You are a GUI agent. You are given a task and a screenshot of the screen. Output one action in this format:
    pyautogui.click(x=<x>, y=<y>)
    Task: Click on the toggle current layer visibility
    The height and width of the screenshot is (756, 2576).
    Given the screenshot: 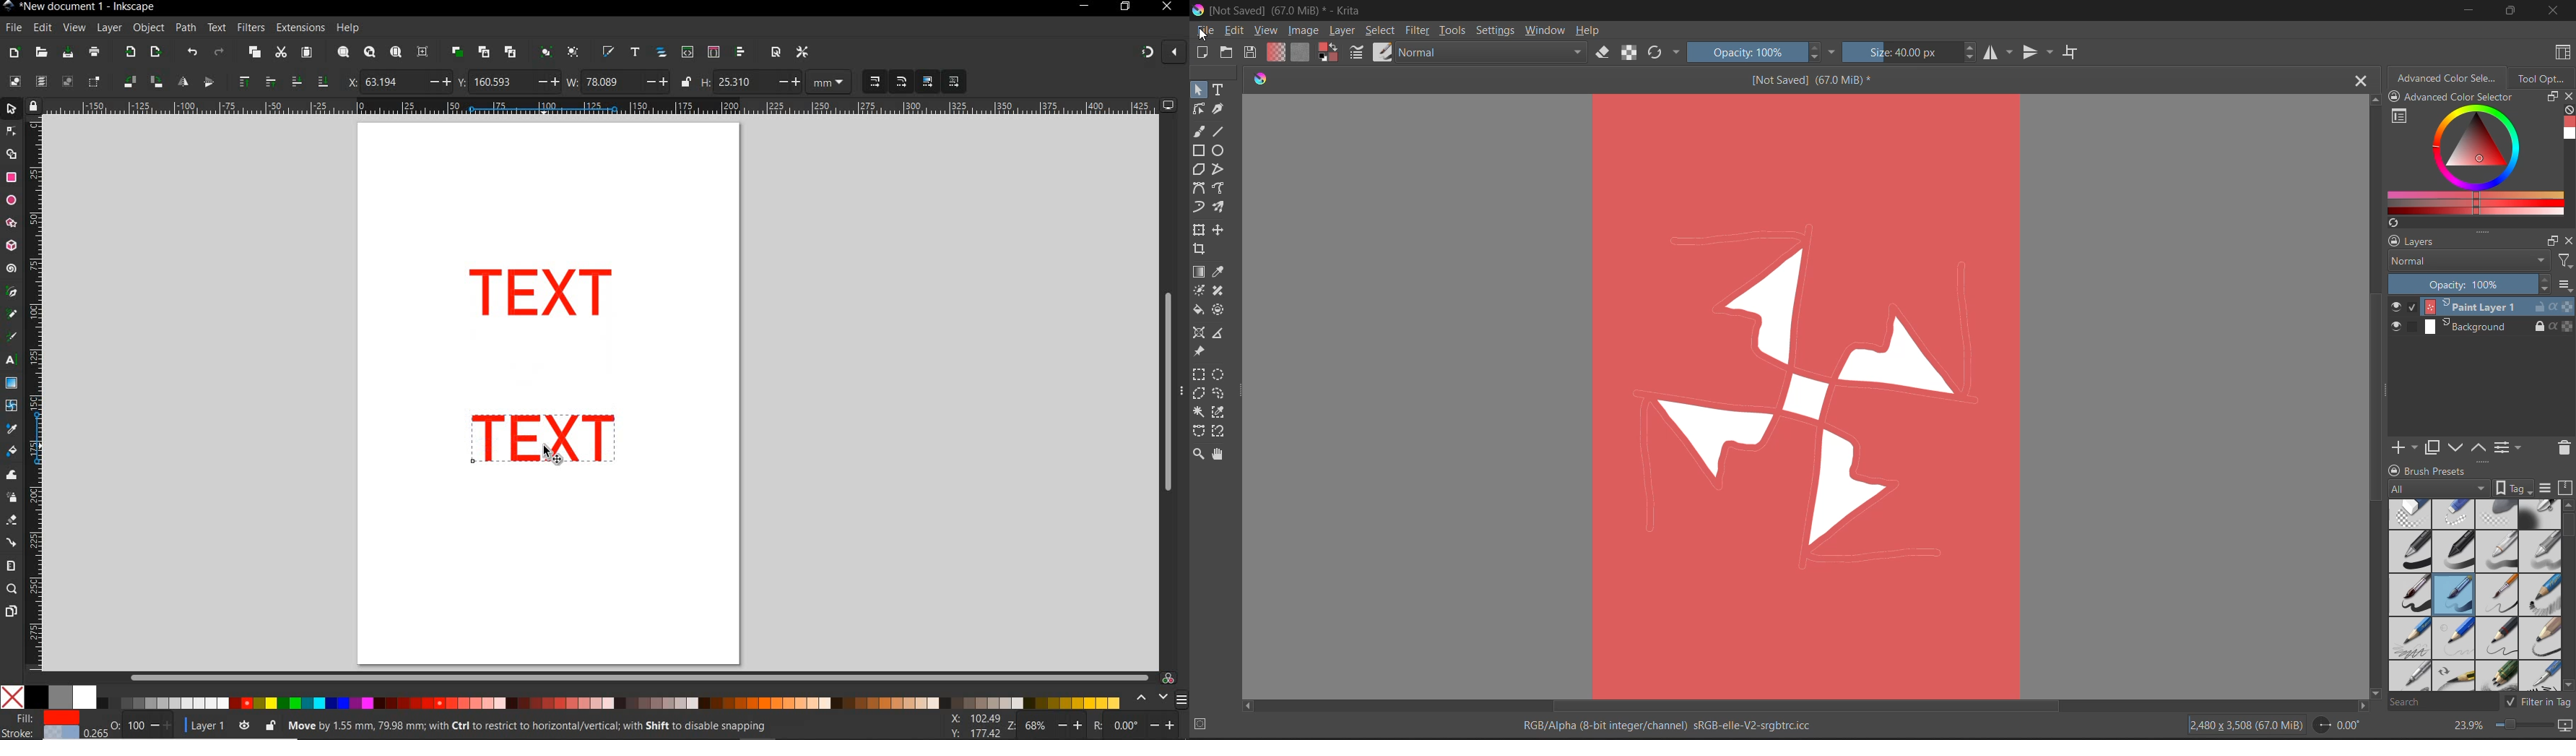 What is the action you would take?
    pyautogui.click(x=244, y=723)
    